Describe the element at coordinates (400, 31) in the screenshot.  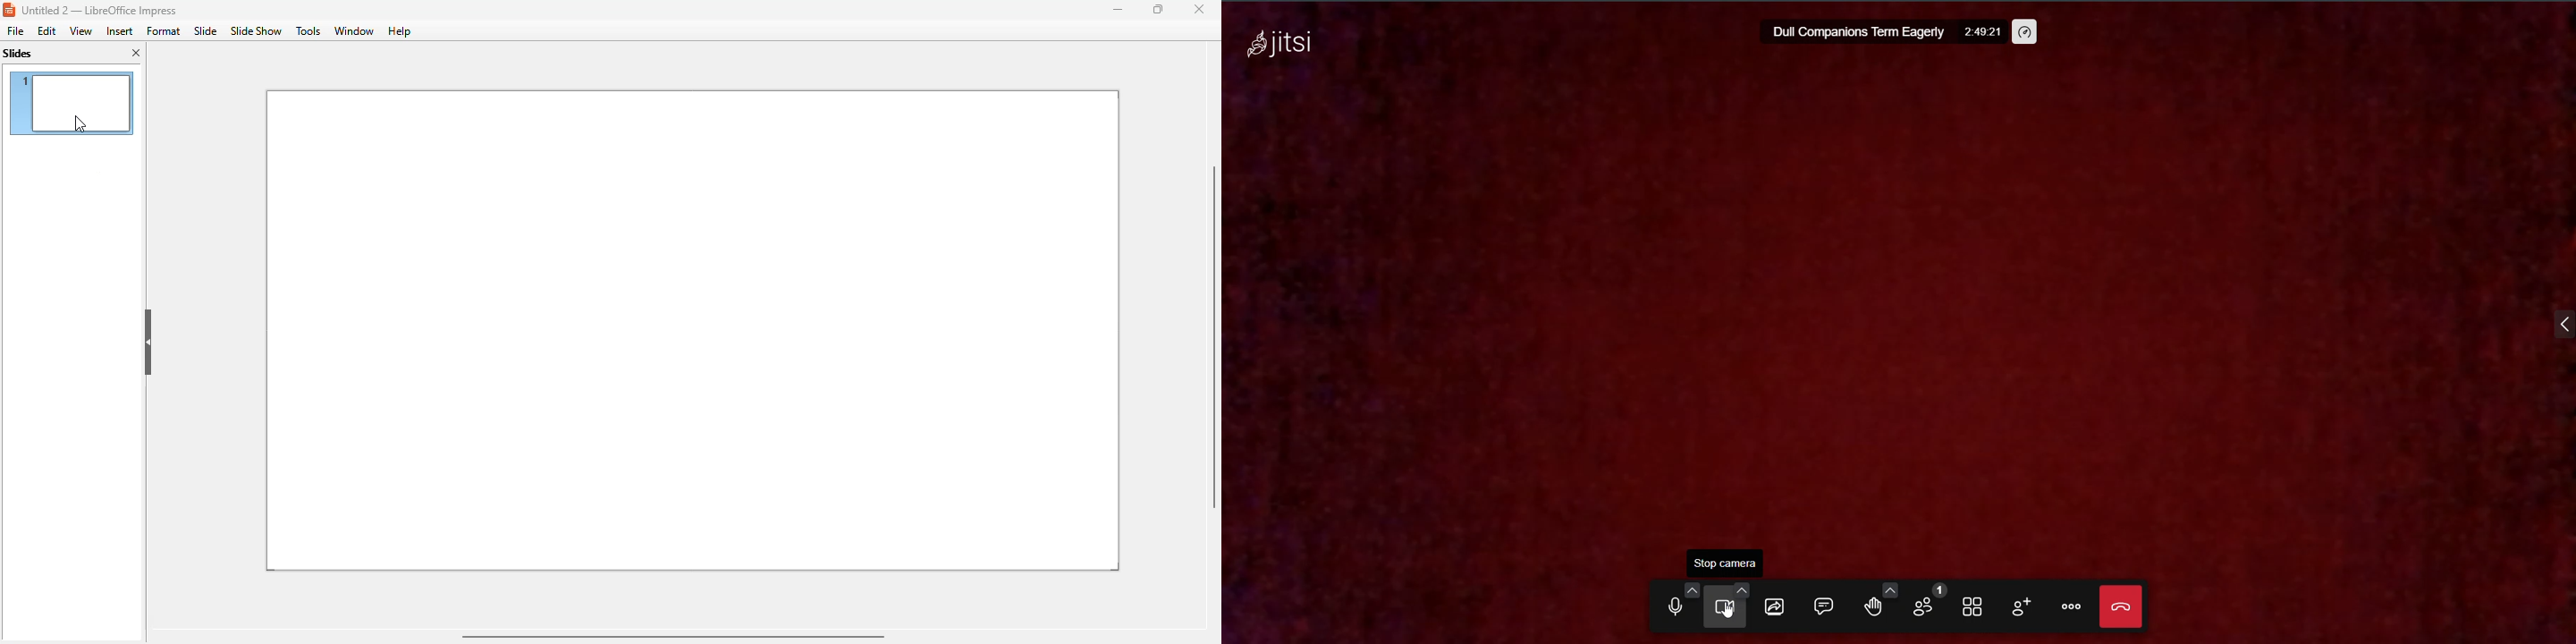
I see `help` at that location.